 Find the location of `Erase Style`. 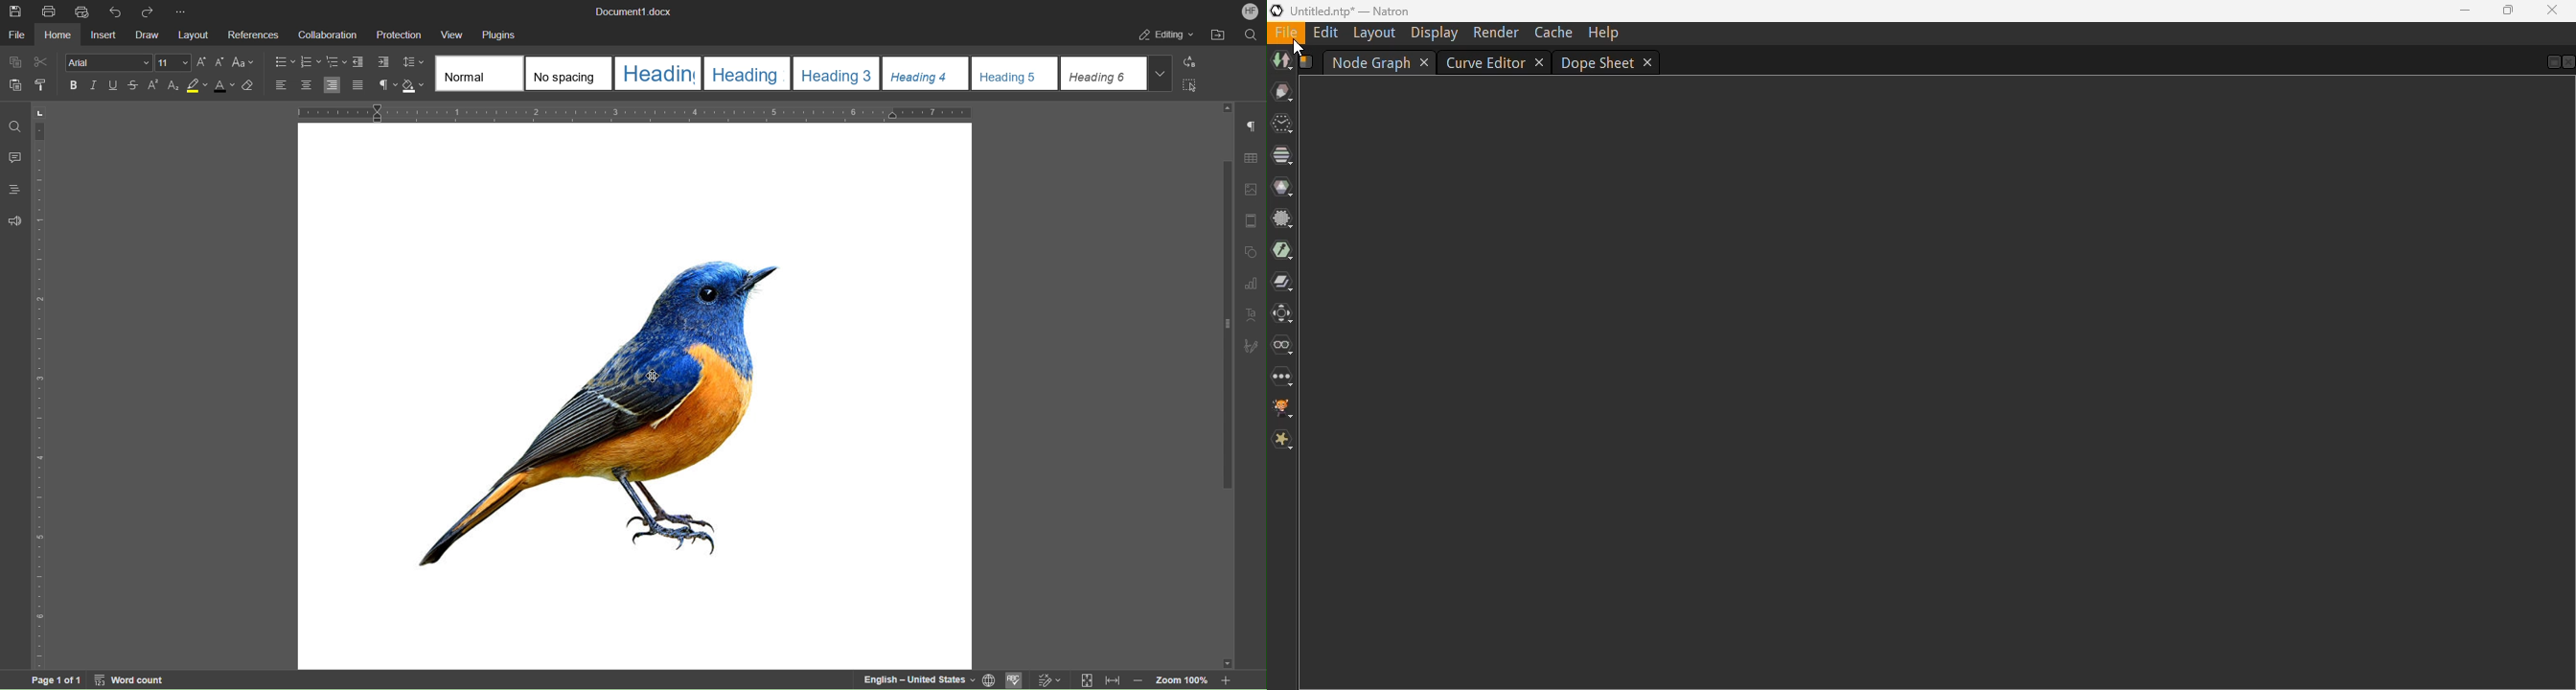

Erase Style is located at coordinates (252, 87).